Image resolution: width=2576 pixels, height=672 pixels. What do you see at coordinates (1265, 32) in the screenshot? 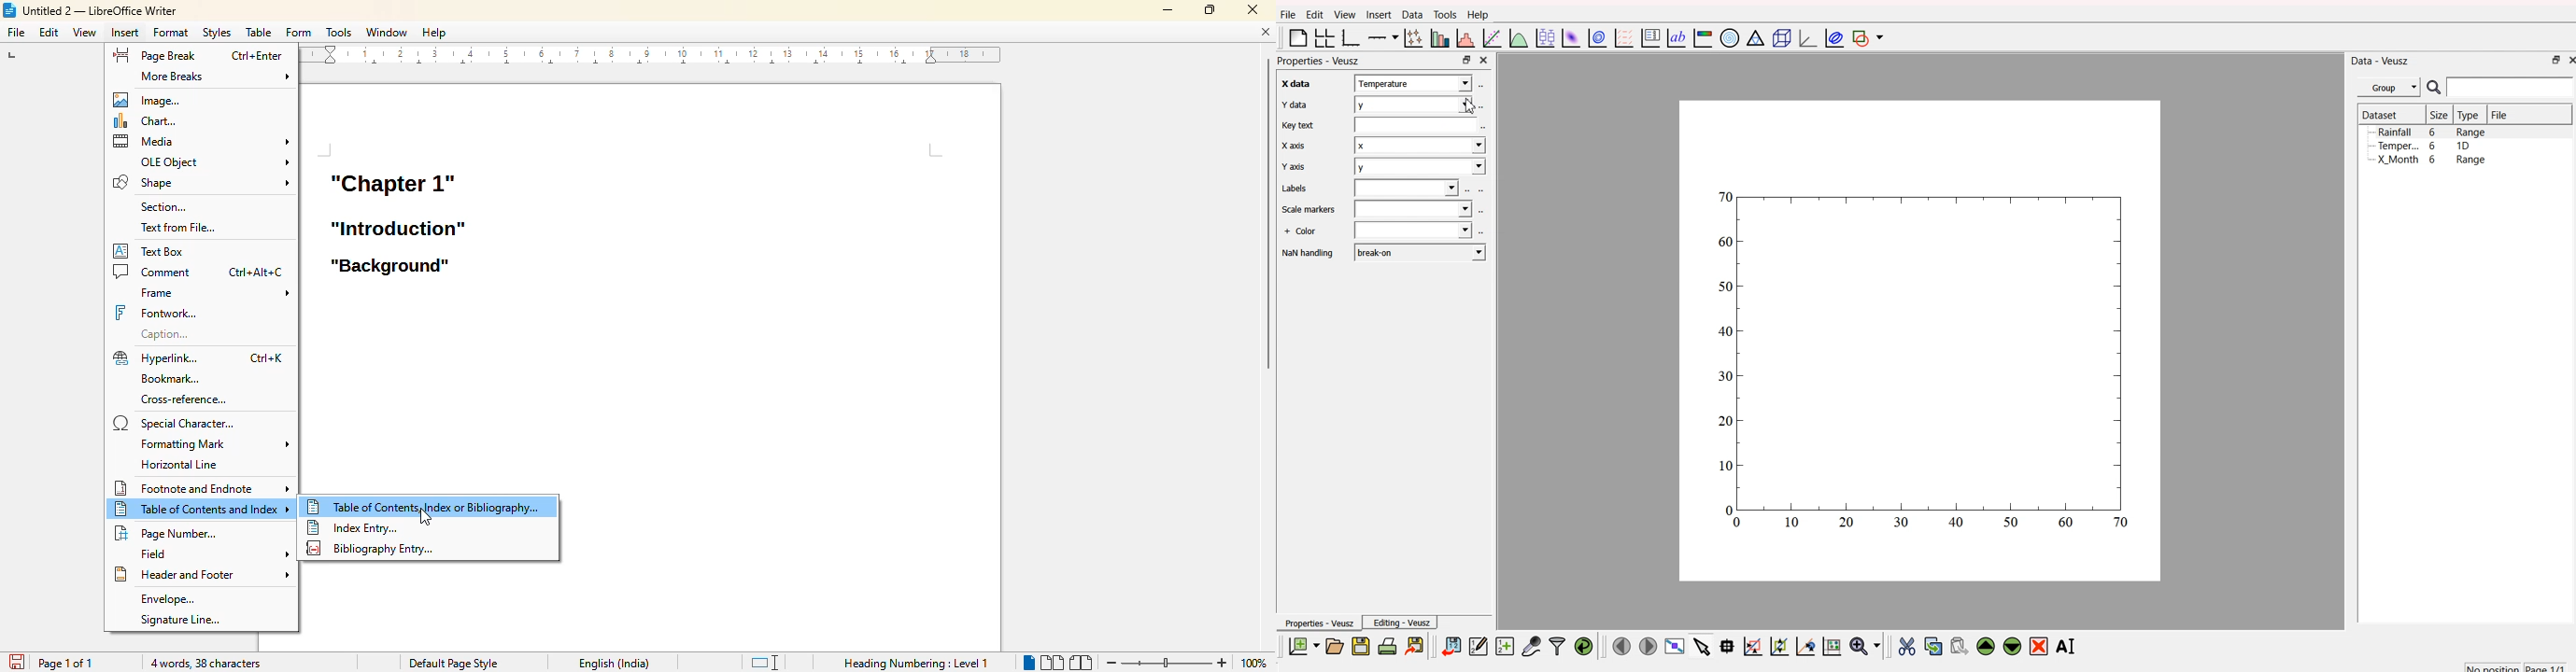
I see `close document` at bounding box center [1265, 32].